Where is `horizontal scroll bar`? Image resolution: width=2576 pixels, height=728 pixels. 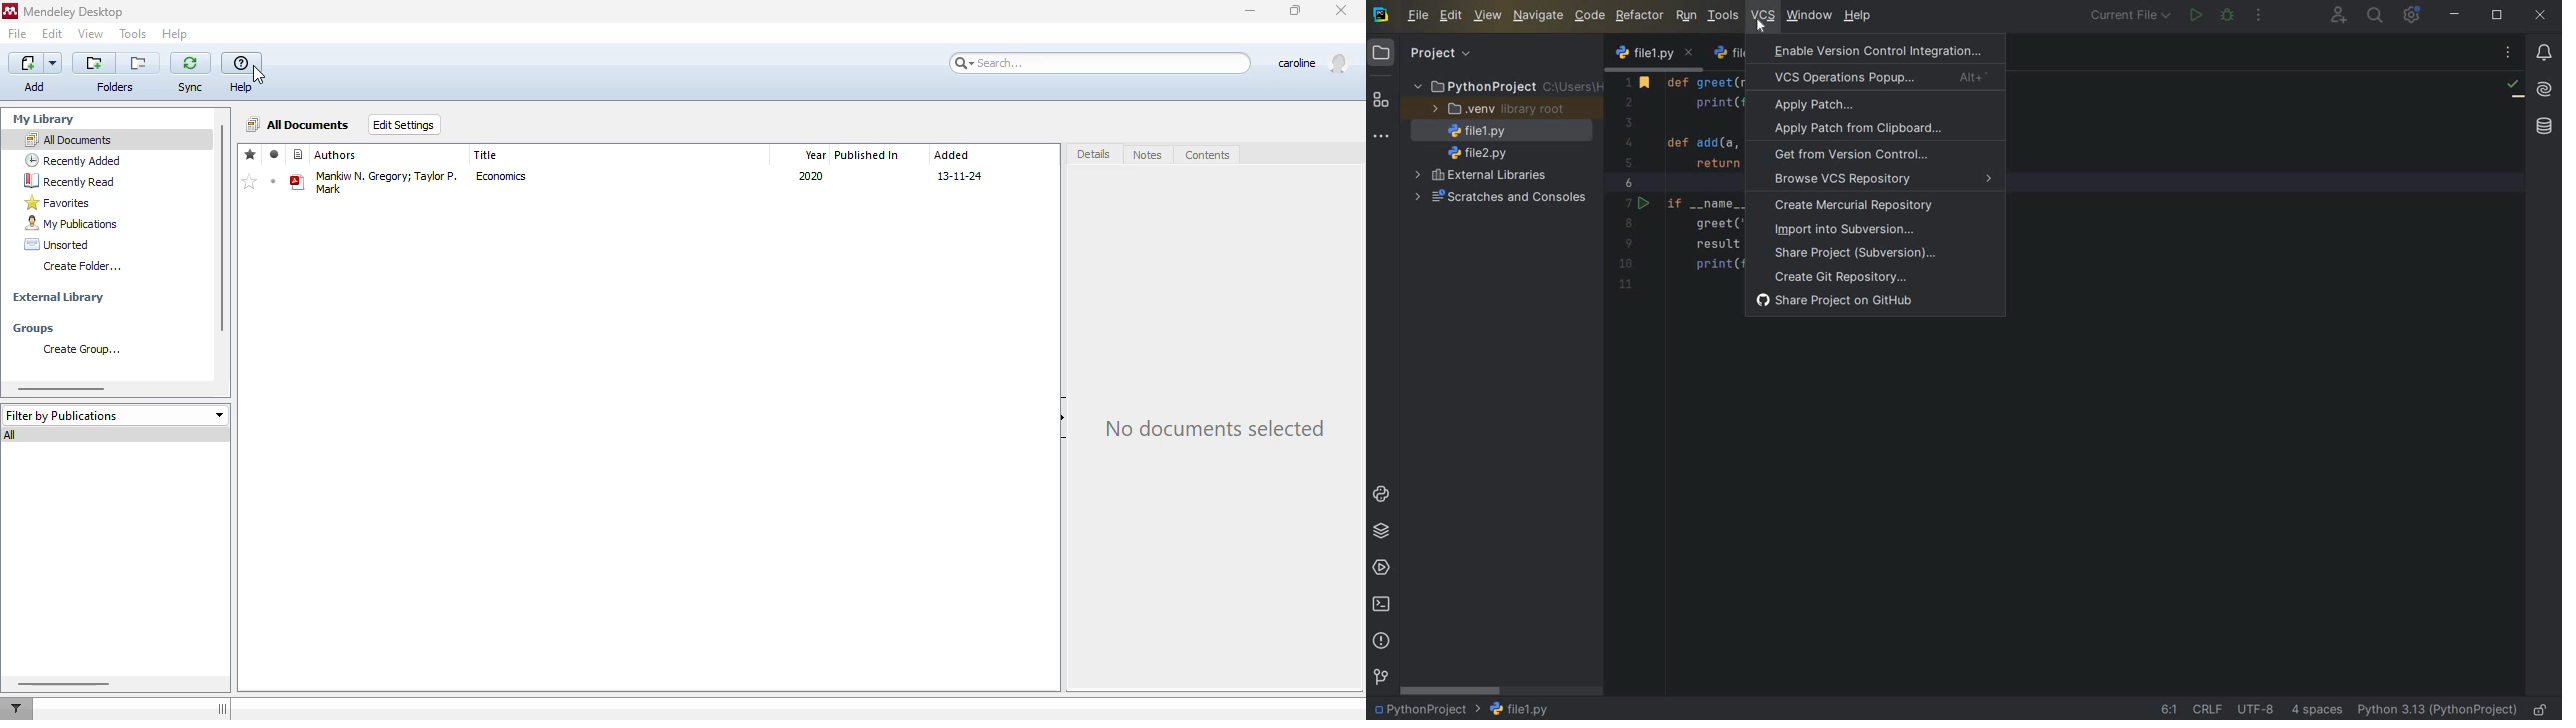
horizontal scroll bar is located at coordinates (65, 684).